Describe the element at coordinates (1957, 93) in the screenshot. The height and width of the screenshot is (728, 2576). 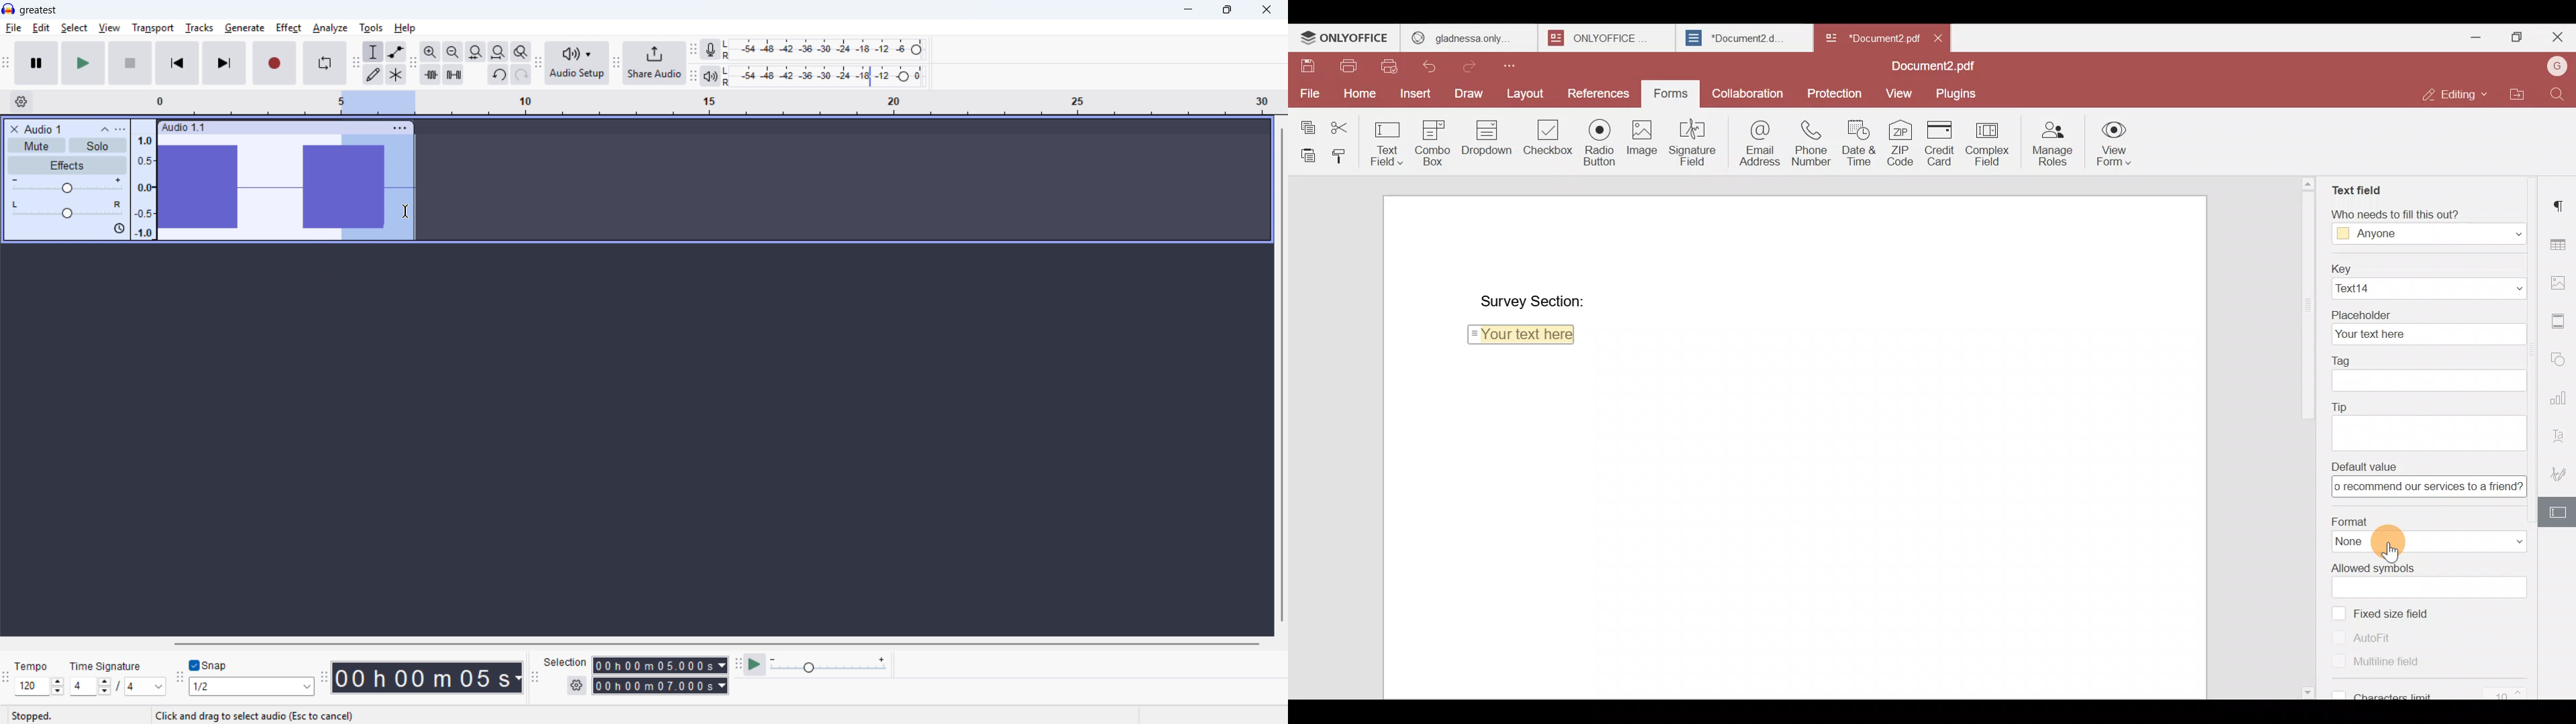
I see `Plugins` at that location.